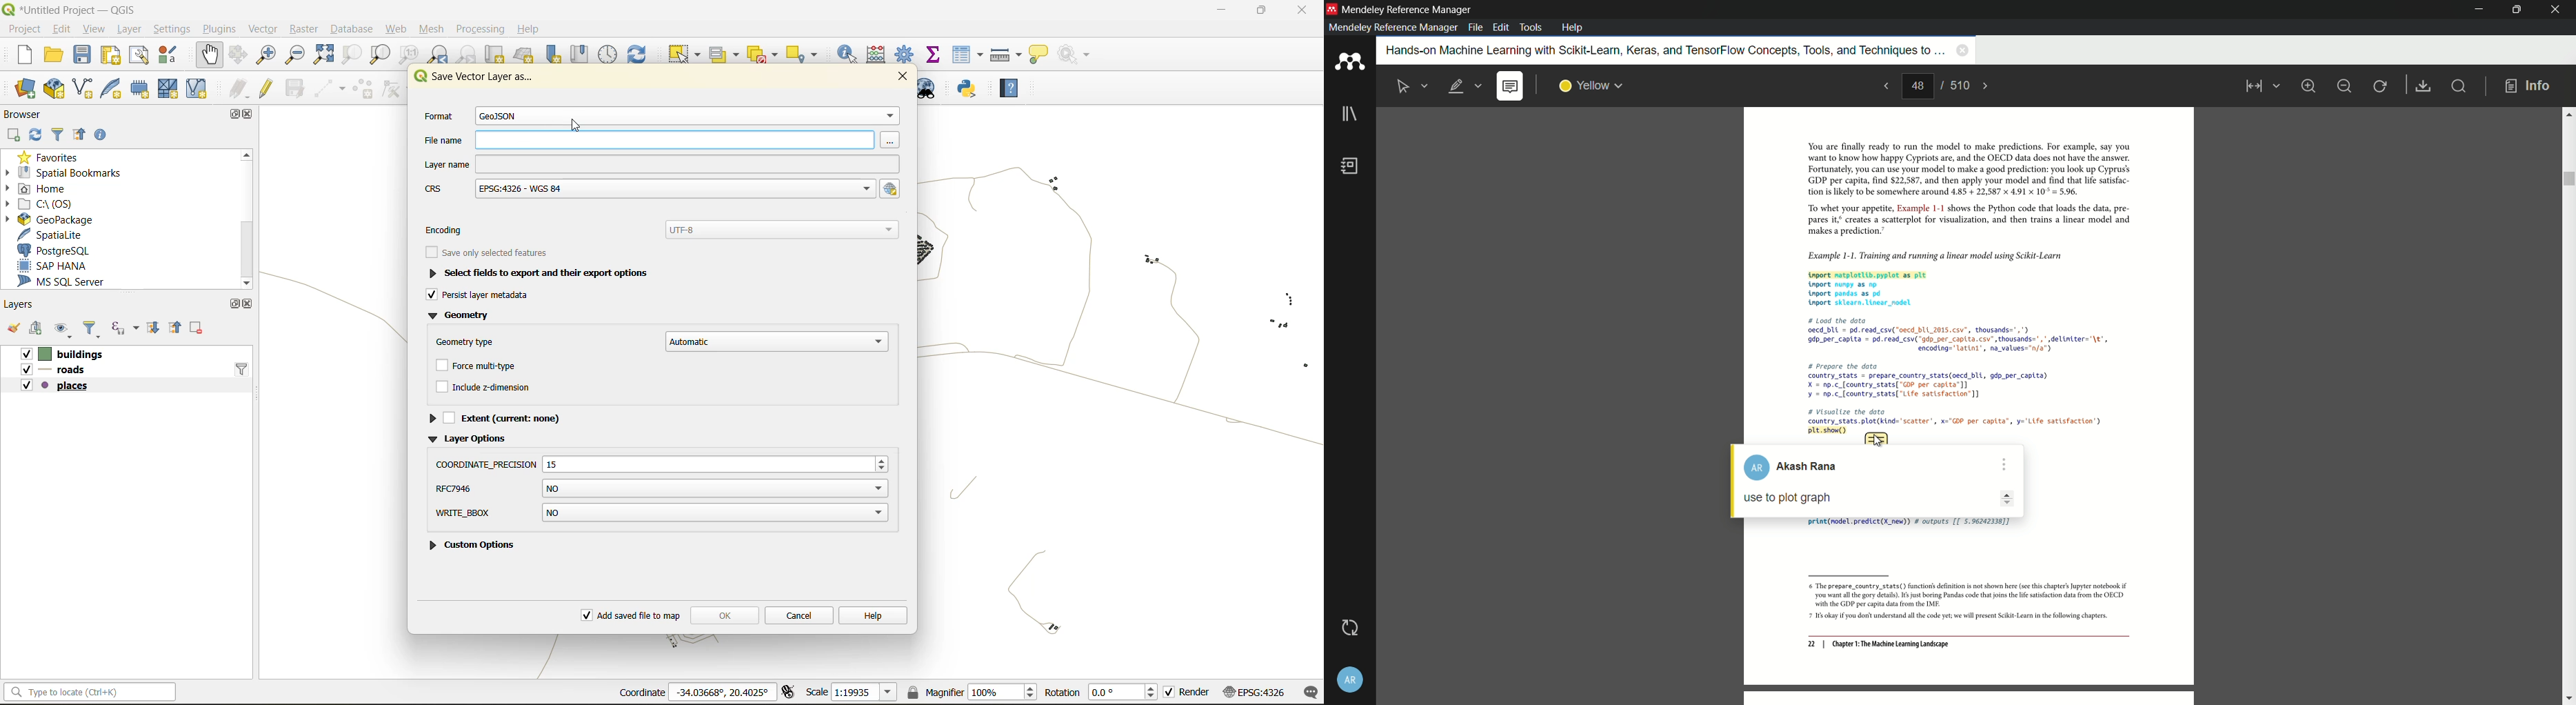 This screenshot has width=2576, height=728. Describe the element at coordinates (1877, 499) in the screenshot. I see `cursor for writing` at that location.